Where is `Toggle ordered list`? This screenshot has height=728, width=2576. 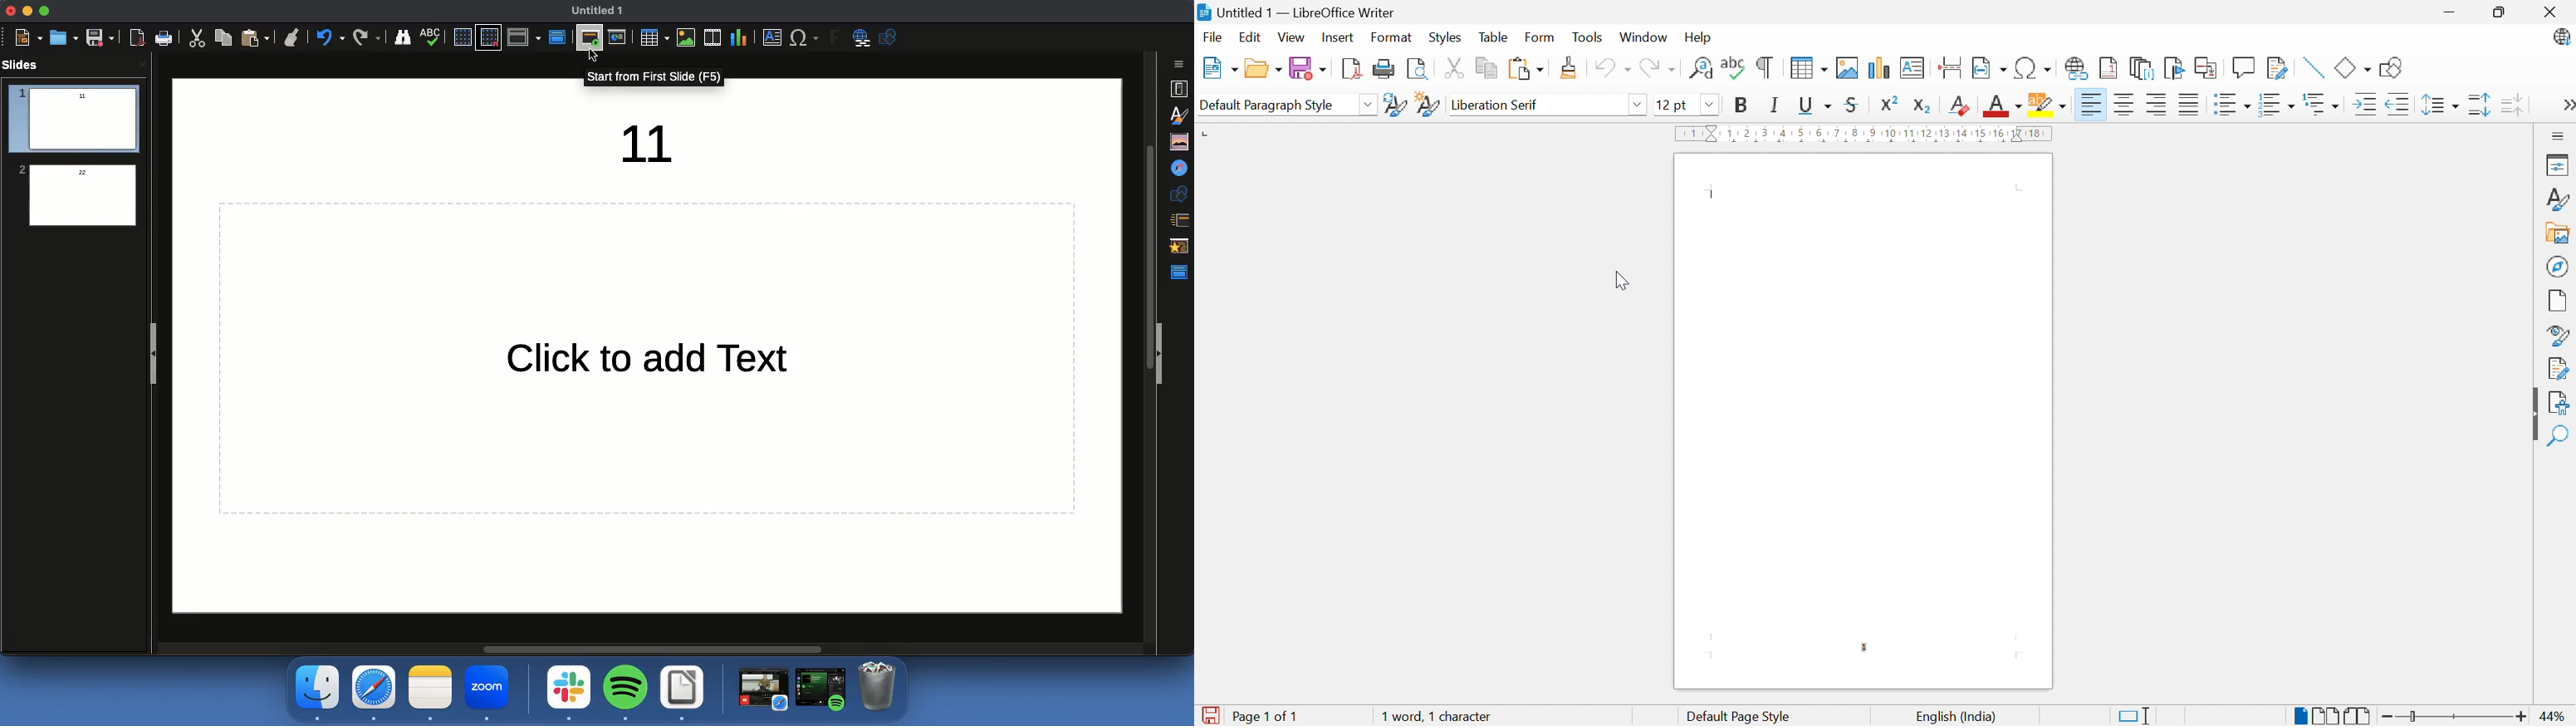 Toggle ordered list is located at coordinates (2275, 106).